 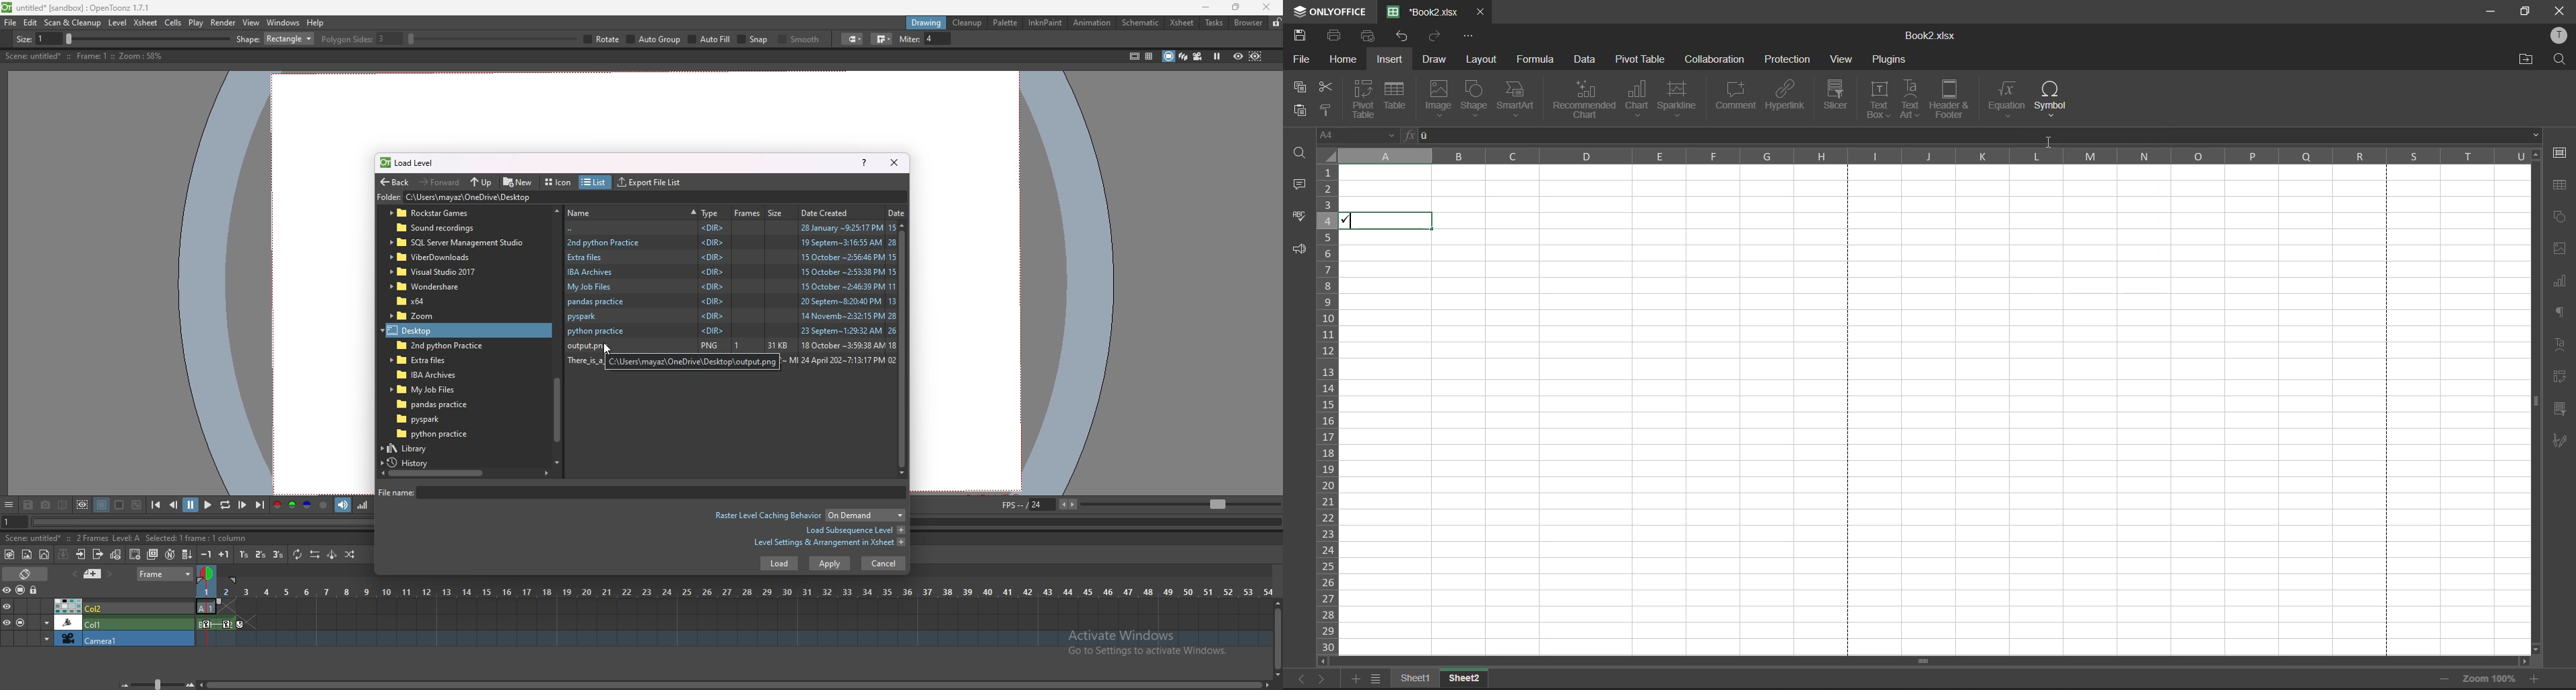 What do you see at coordinates (2522, 662) in the screenshot?
I see `scroll right` at bounding box center [2522, 662].